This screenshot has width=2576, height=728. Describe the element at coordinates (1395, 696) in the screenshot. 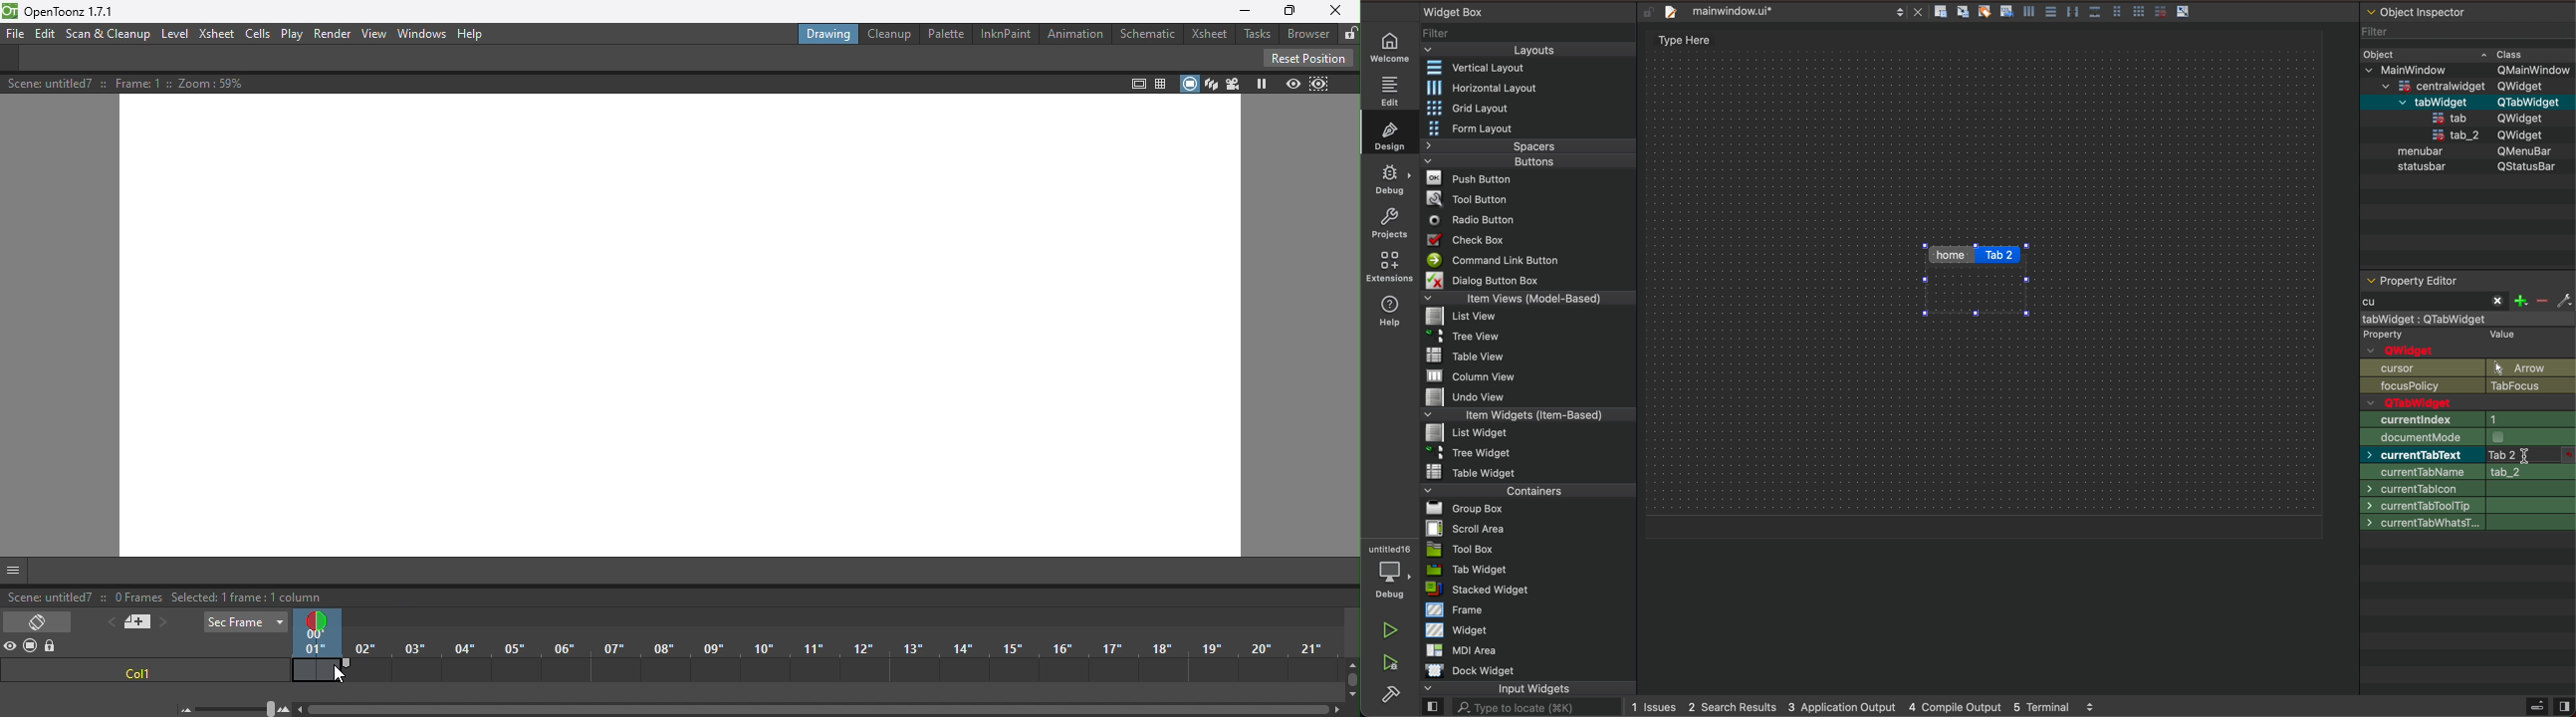

I see `build` at that location.